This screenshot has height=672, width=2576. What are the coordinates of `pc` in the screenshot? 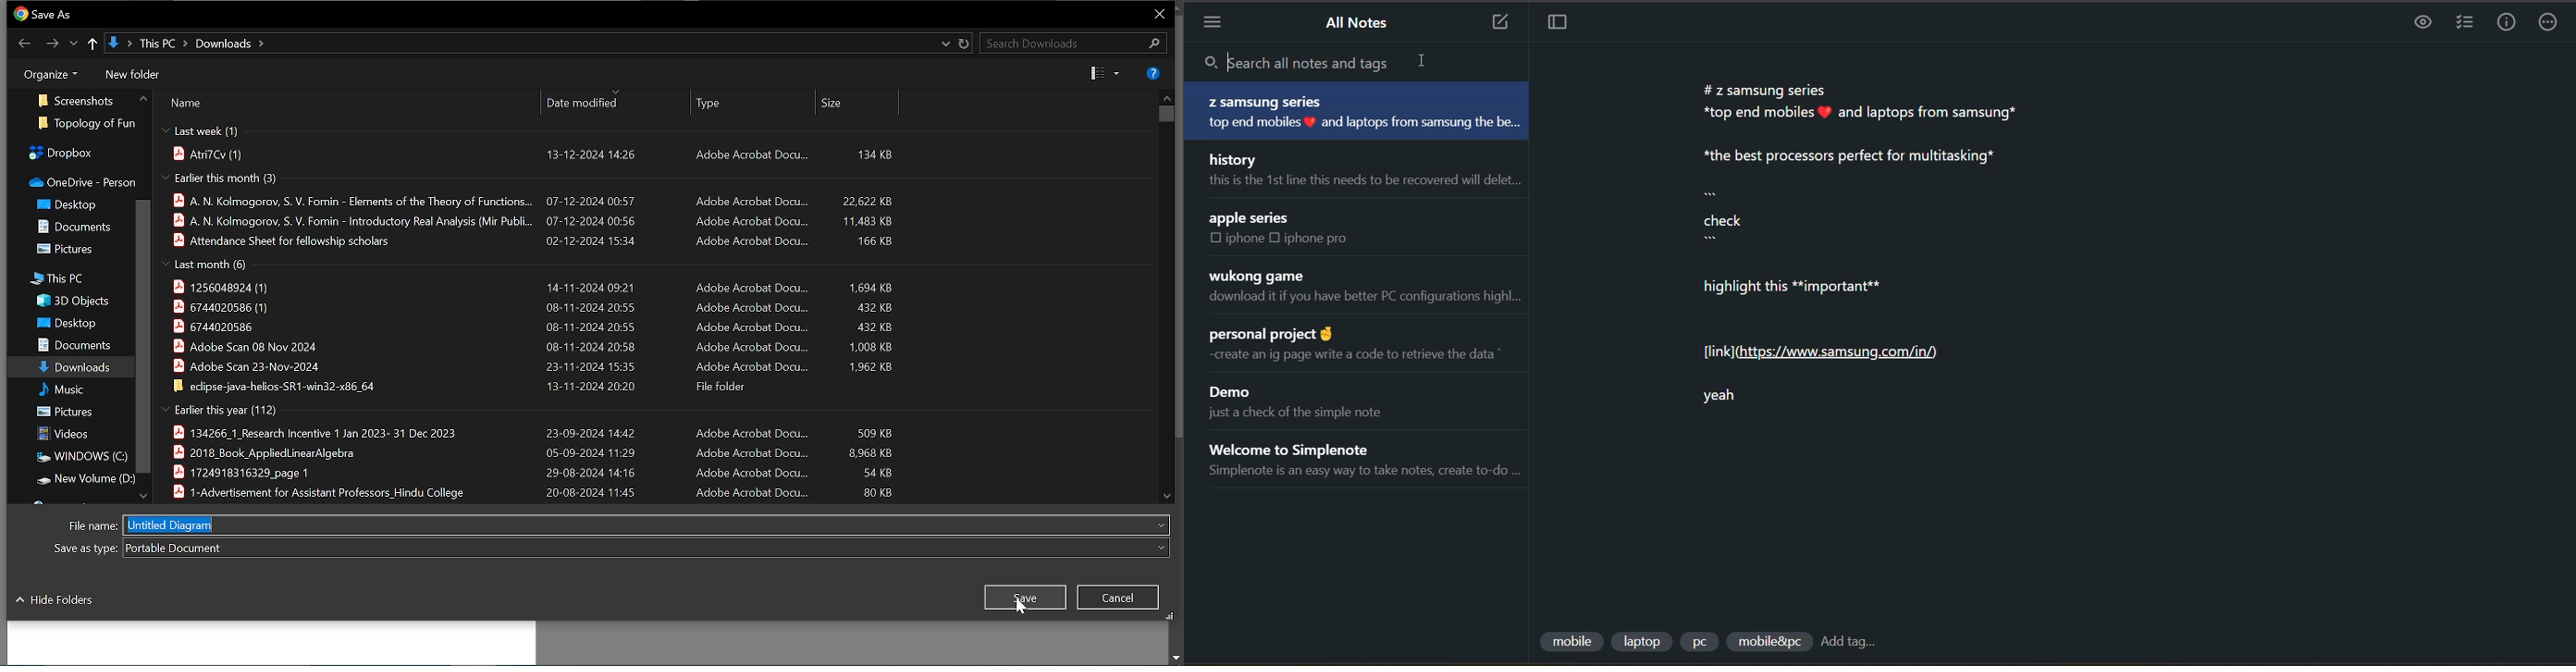 It's located at (1703, 644).